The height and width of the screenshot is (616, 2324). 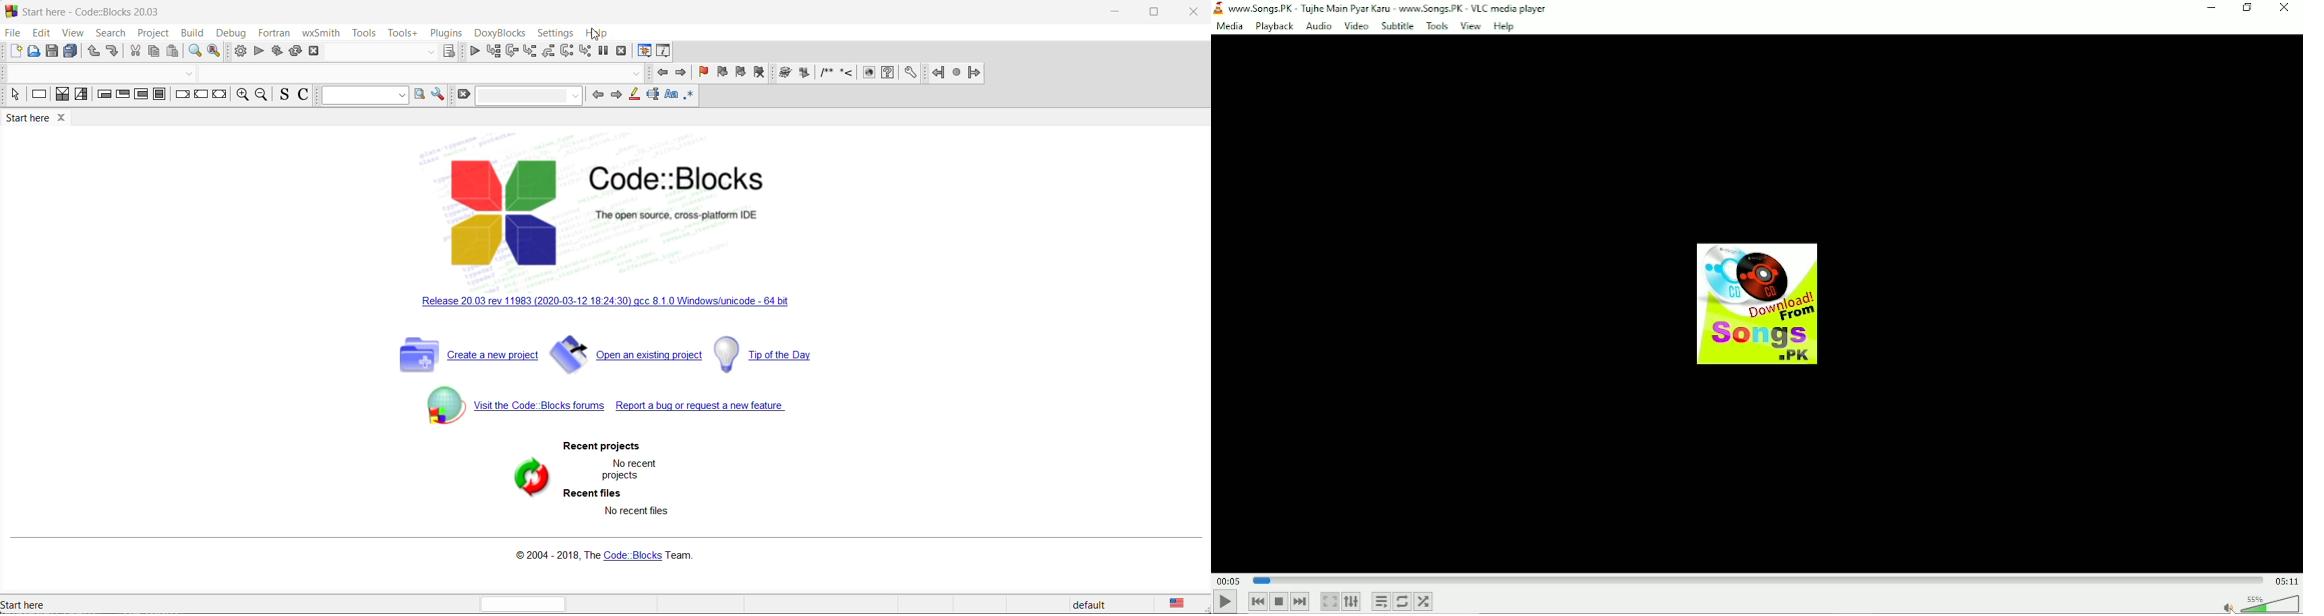 I want to click on toggle comments, so click(x=302, y=96).